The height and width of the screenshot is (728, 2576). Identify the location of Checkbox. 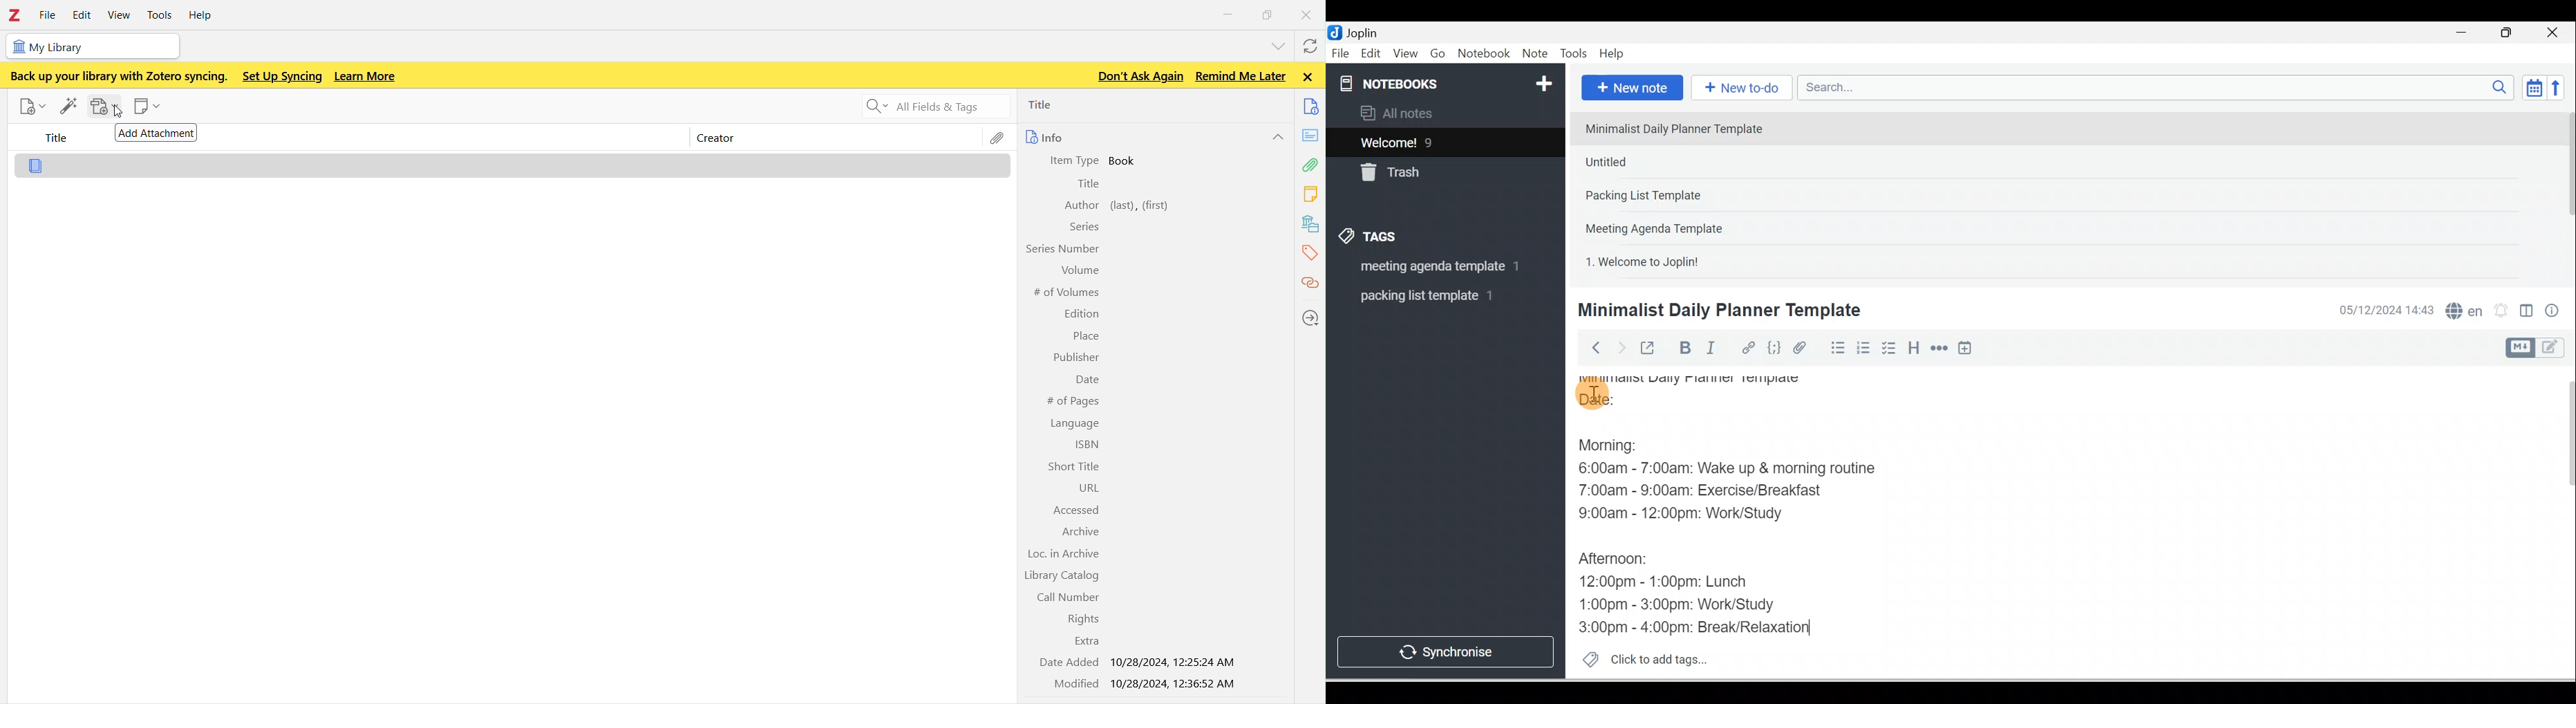
(1888, 348).